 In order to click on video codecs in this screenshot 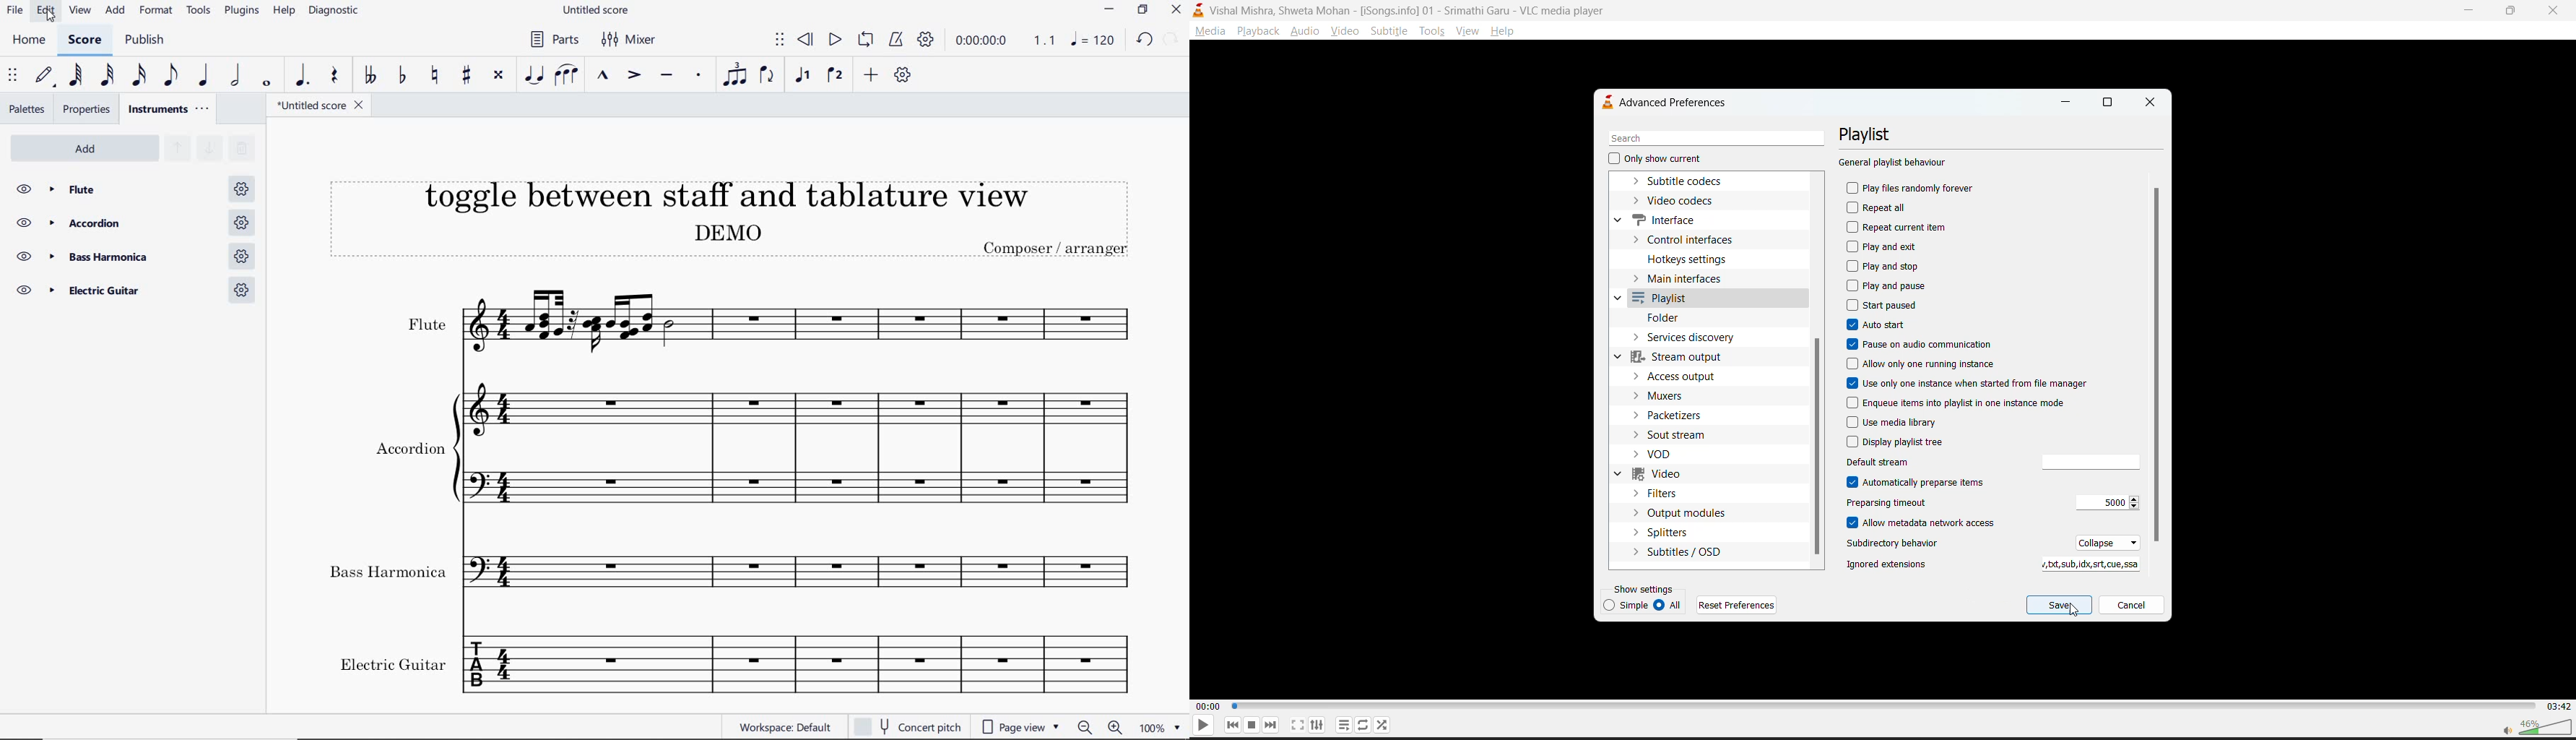, I will do `click(1683, 202)`.